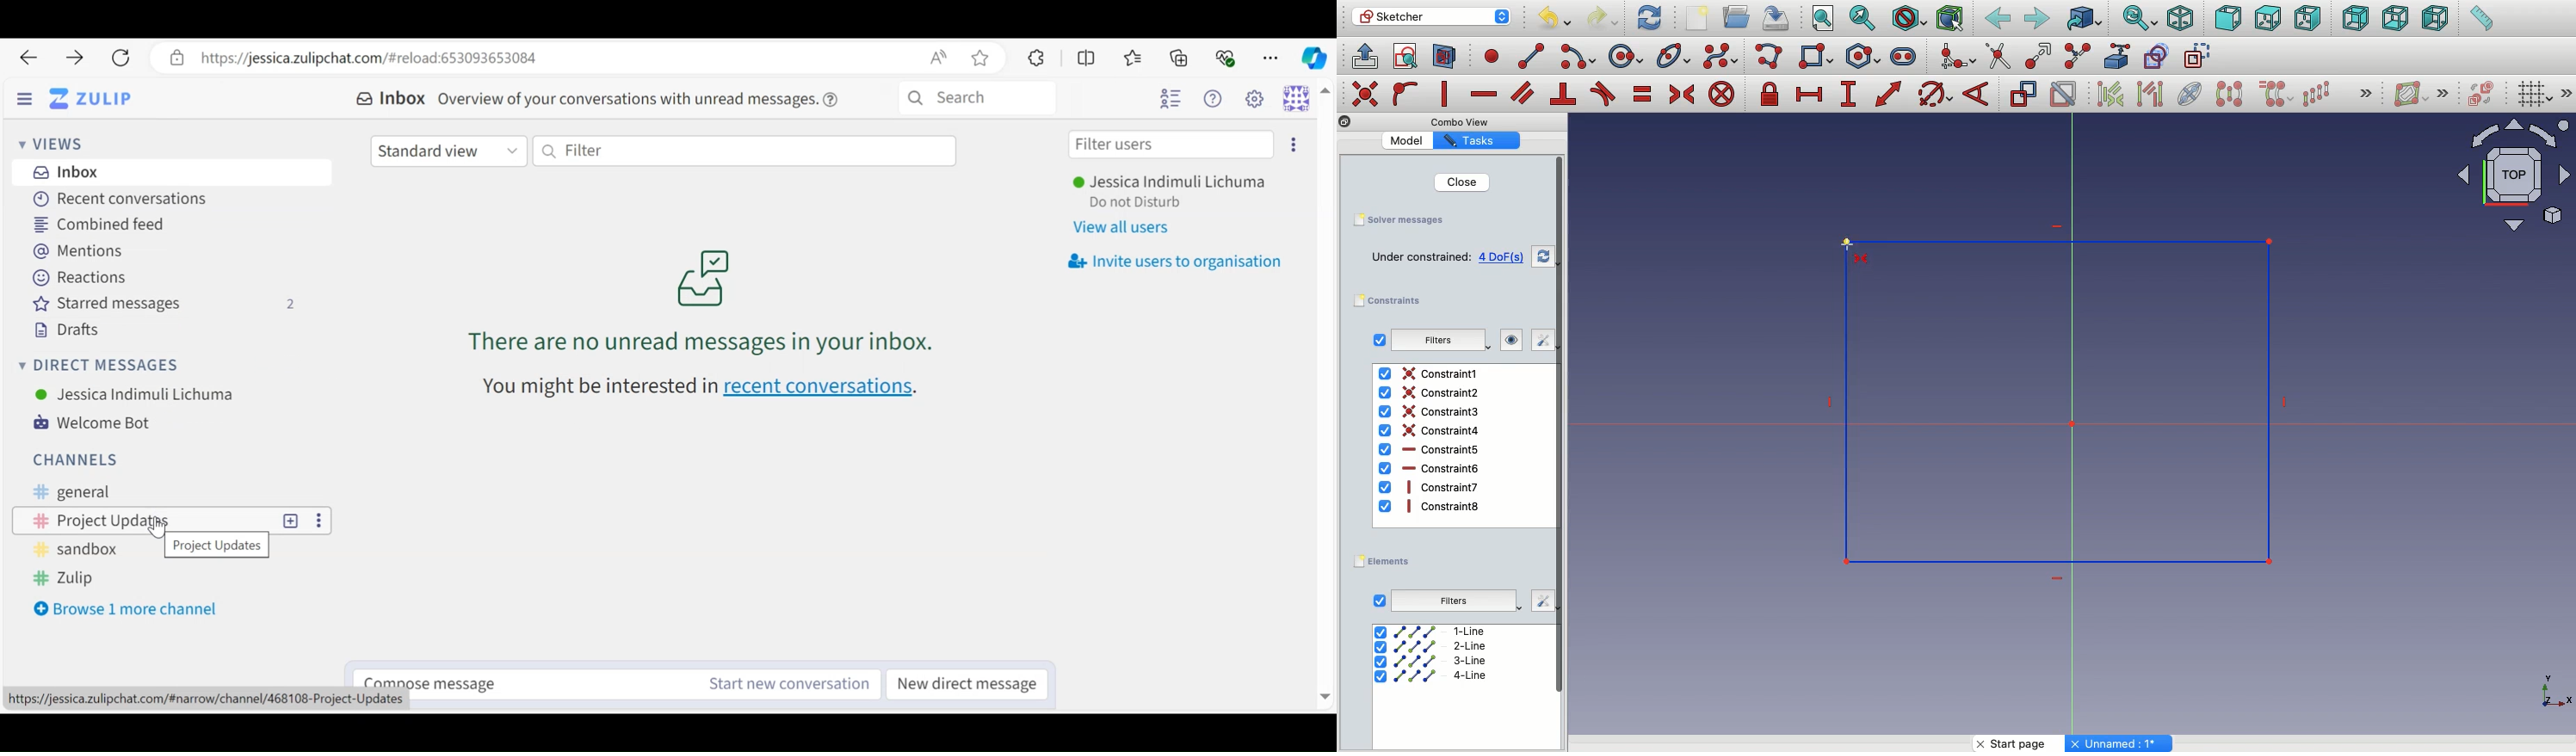 This screenshot has width=2576, height=756. I want to click on Go back, so click(28, 58).